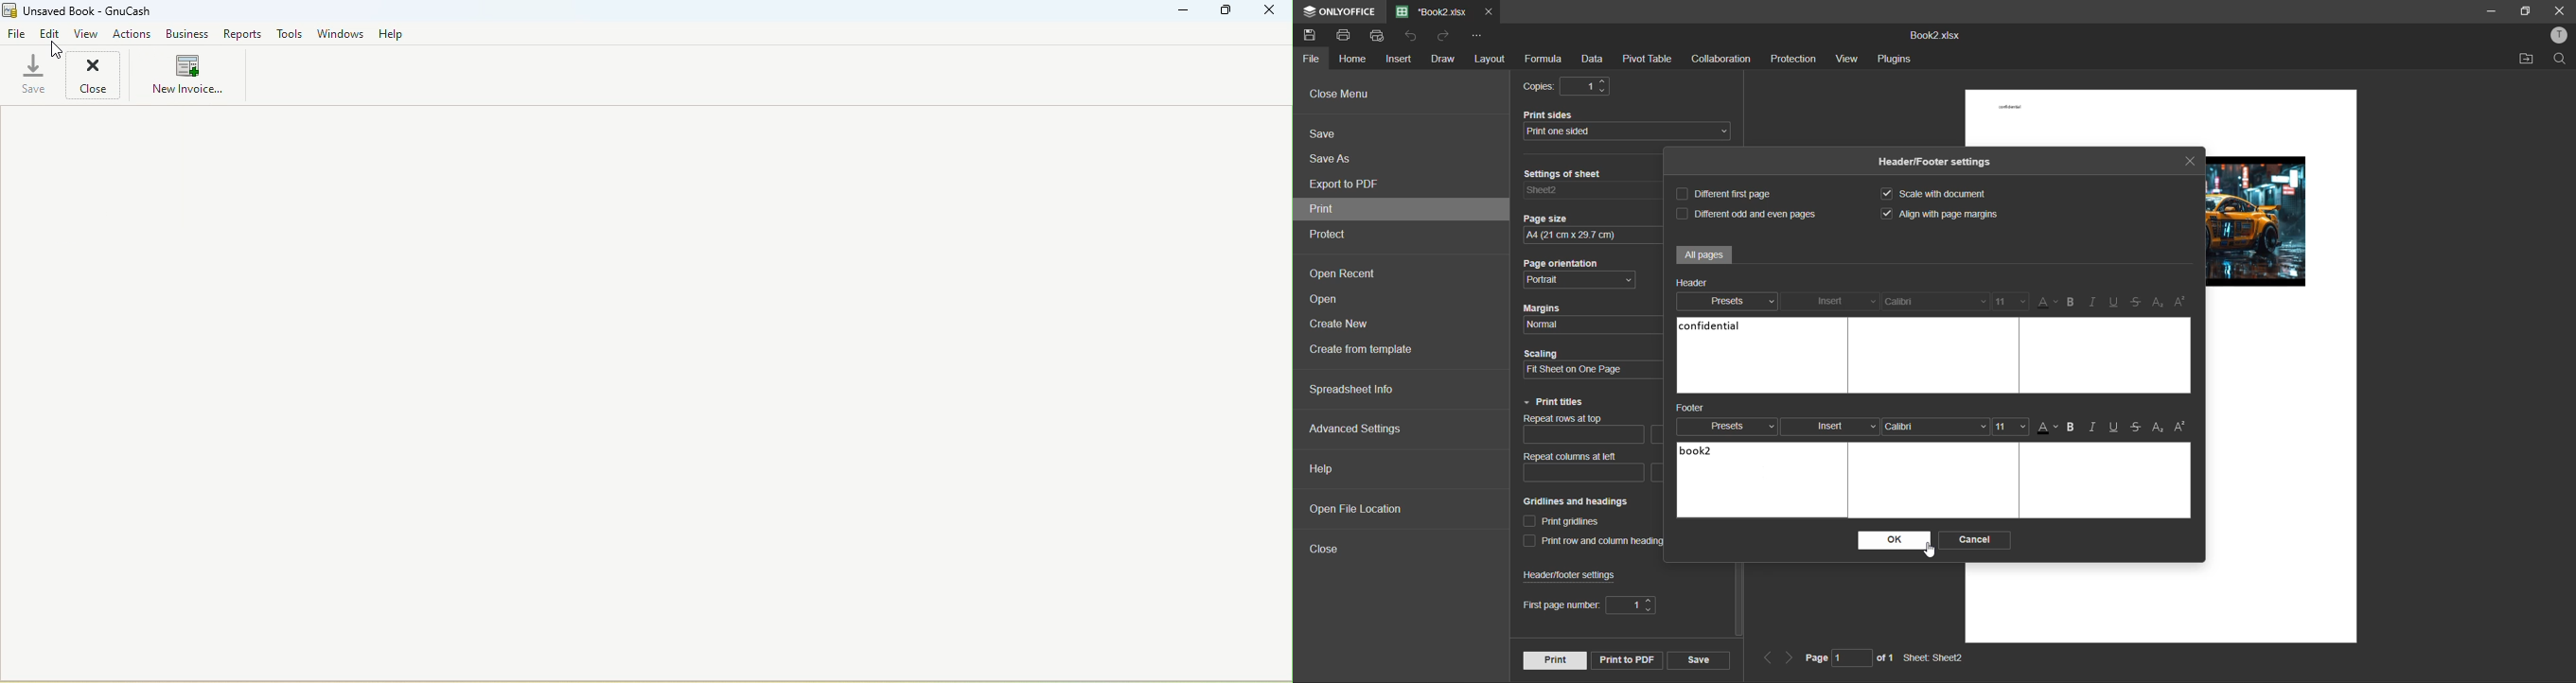 The height and width of the screenshot is (700, 2576). Describe the element at coordinates (1330, 134) in the screenshot. I see `save` at that location.